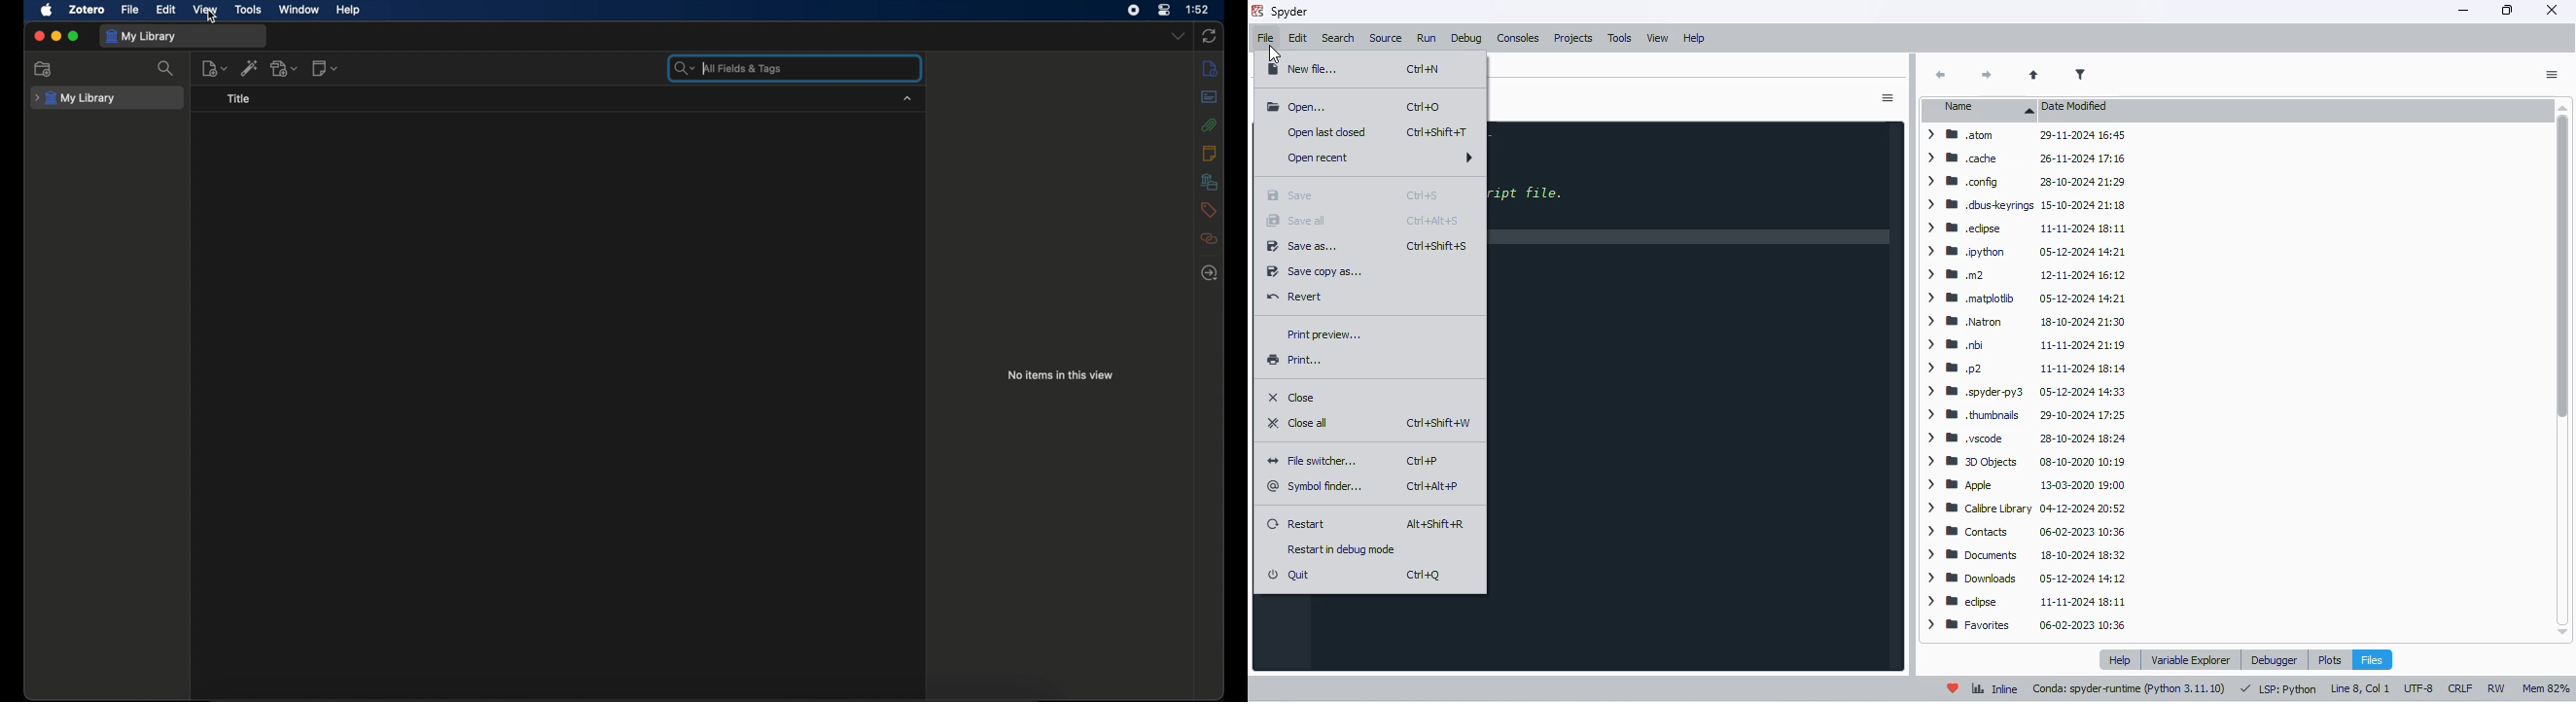  What do you see at coordinates (1427, 39) in the screenshot?
I see `run` at bounding box center [1427, 39].